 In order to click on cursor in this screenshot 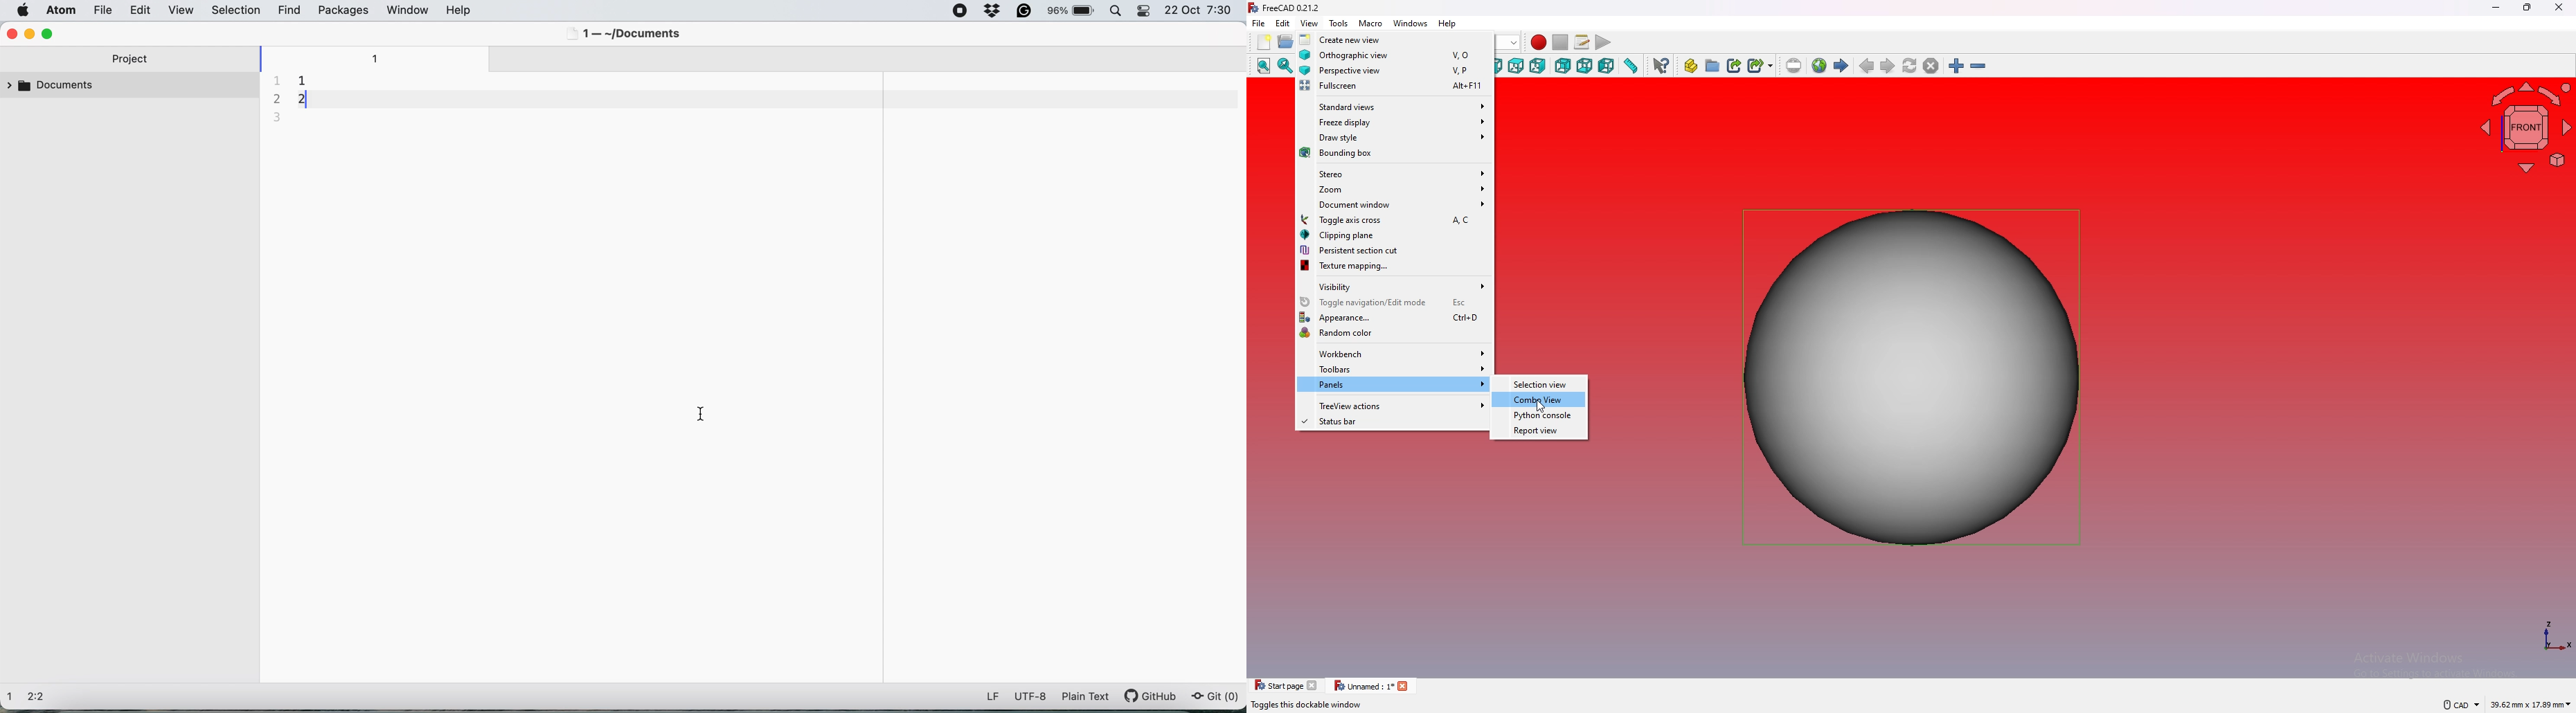, I will do `click(1541, 408)`.